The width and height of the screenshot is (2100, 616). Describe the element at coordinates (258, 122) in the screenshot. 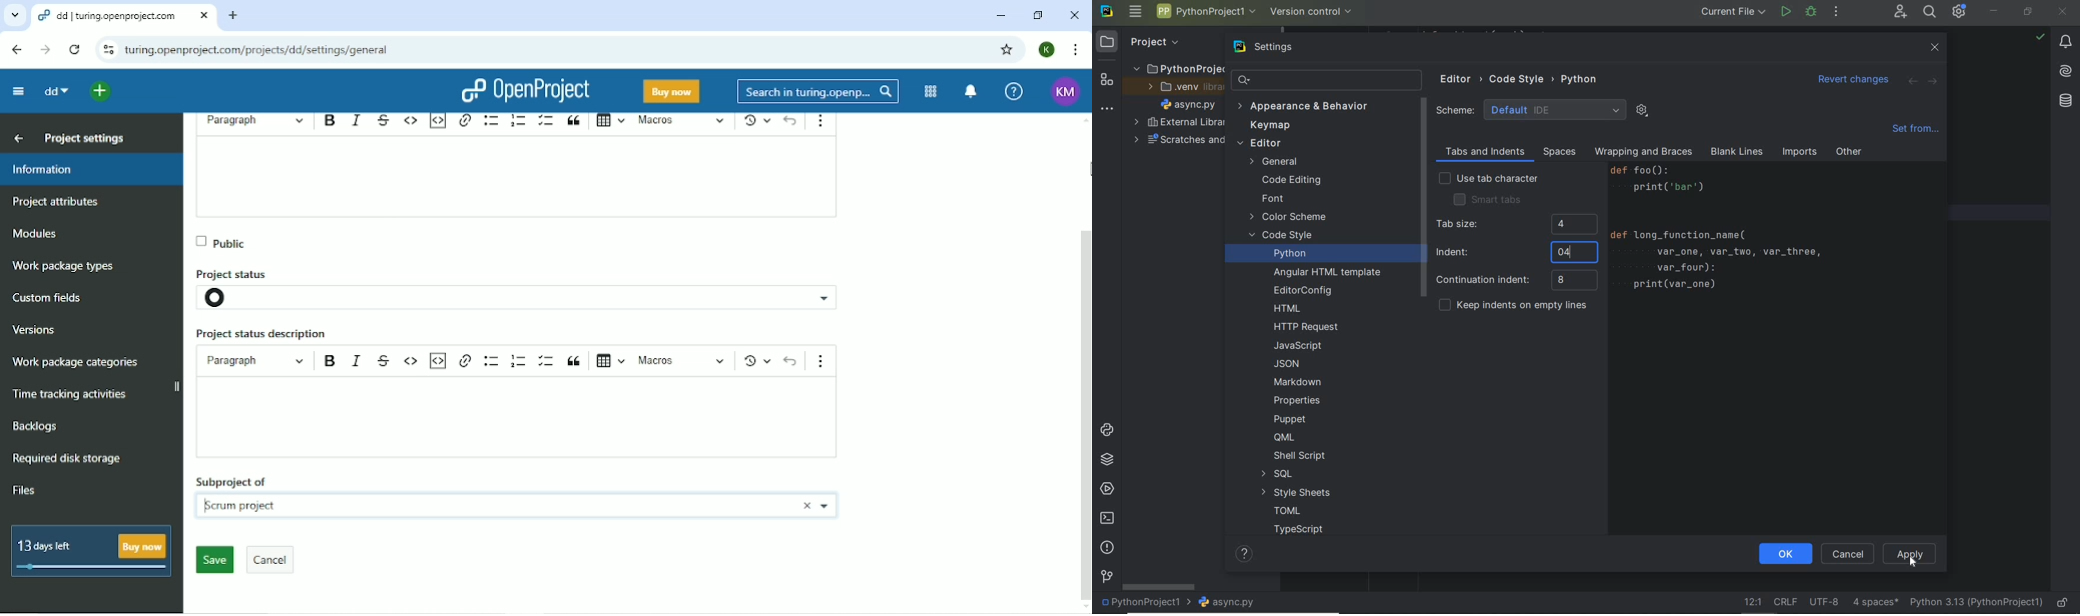

I see `Heading` at that location.